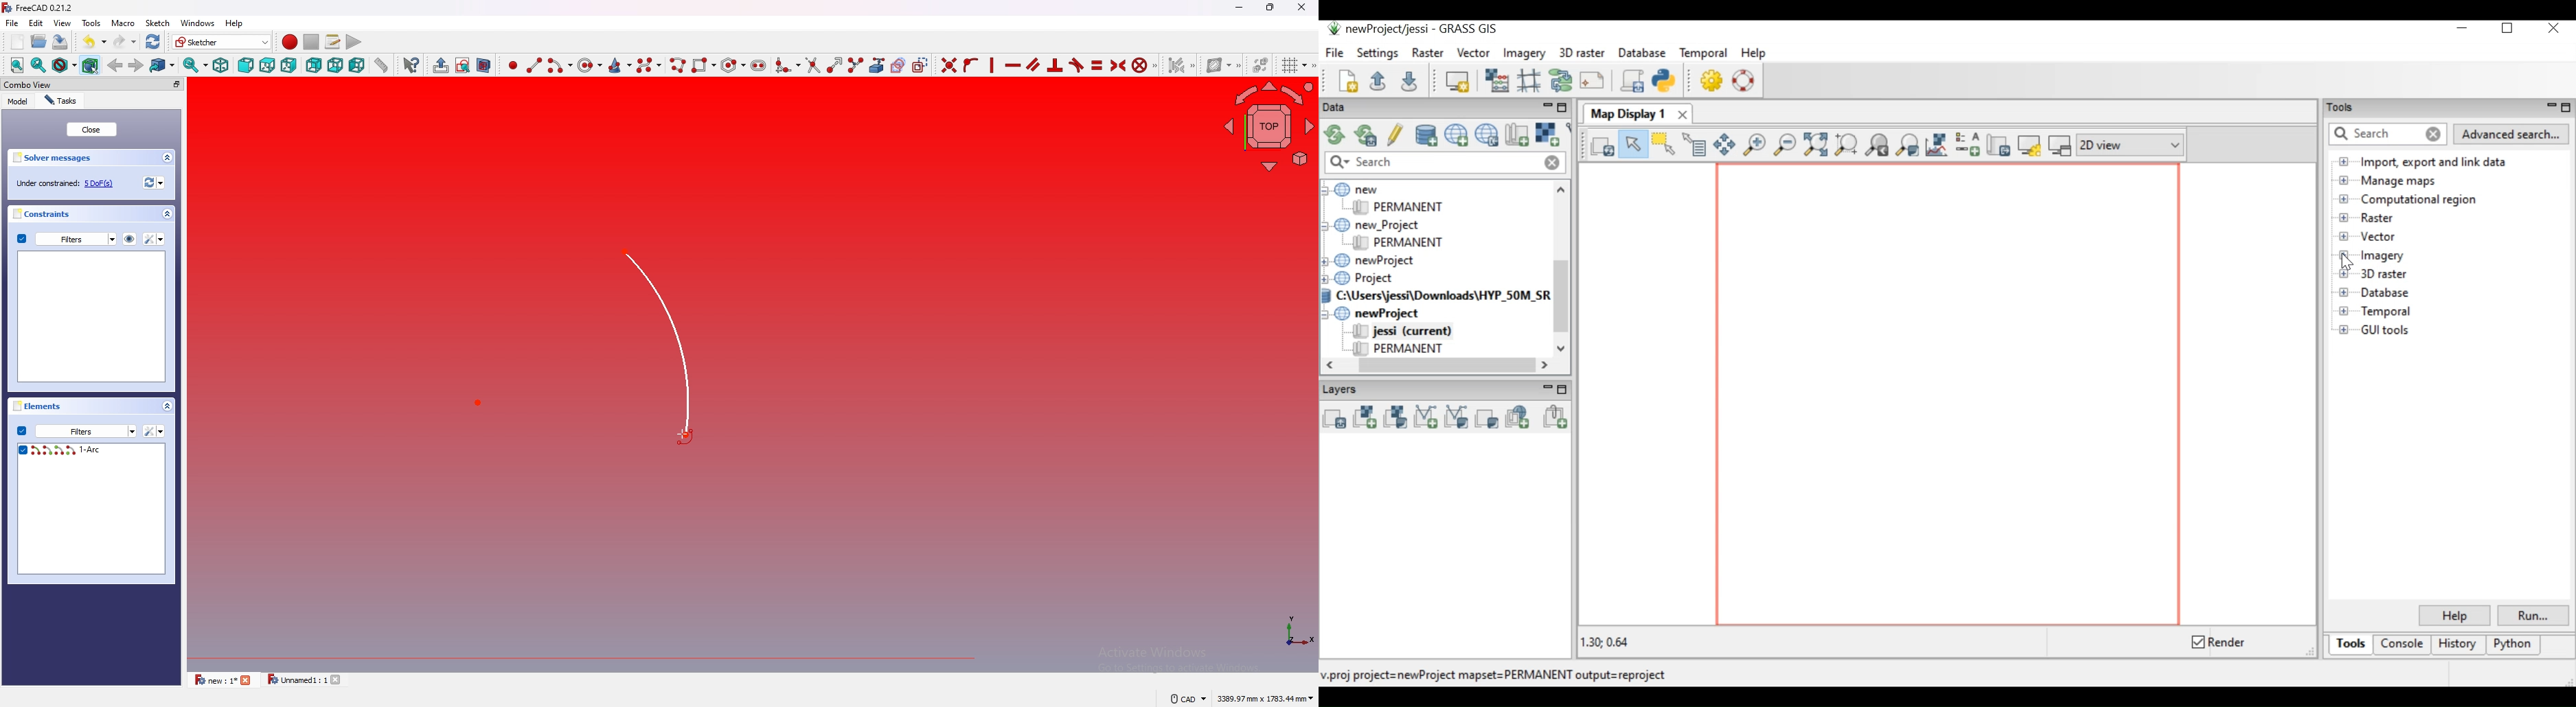 Image resolution: width=2576 pixels, height=728 pixels. What do you see at coordinates (832, 64) in the screenshot?
I see `extend edge` at bounding box center [832, 64].